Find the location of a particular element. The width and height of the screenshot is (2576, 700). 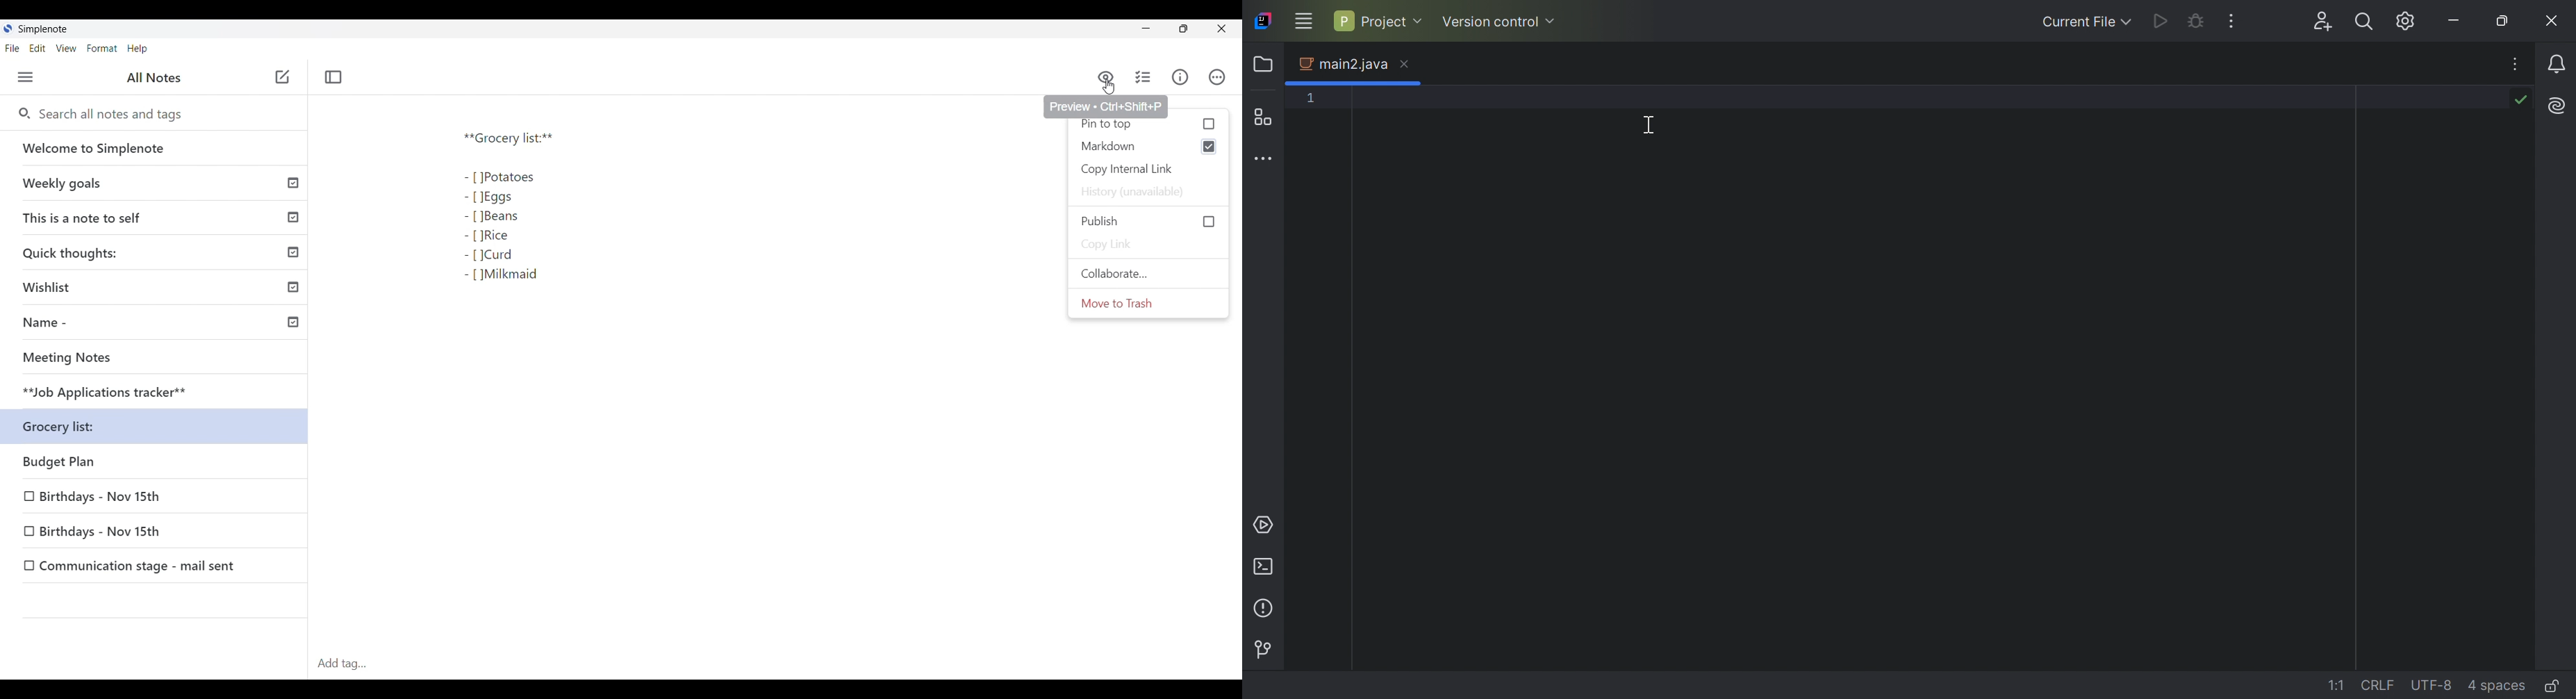

Name - is located at coordinates (159, 324).